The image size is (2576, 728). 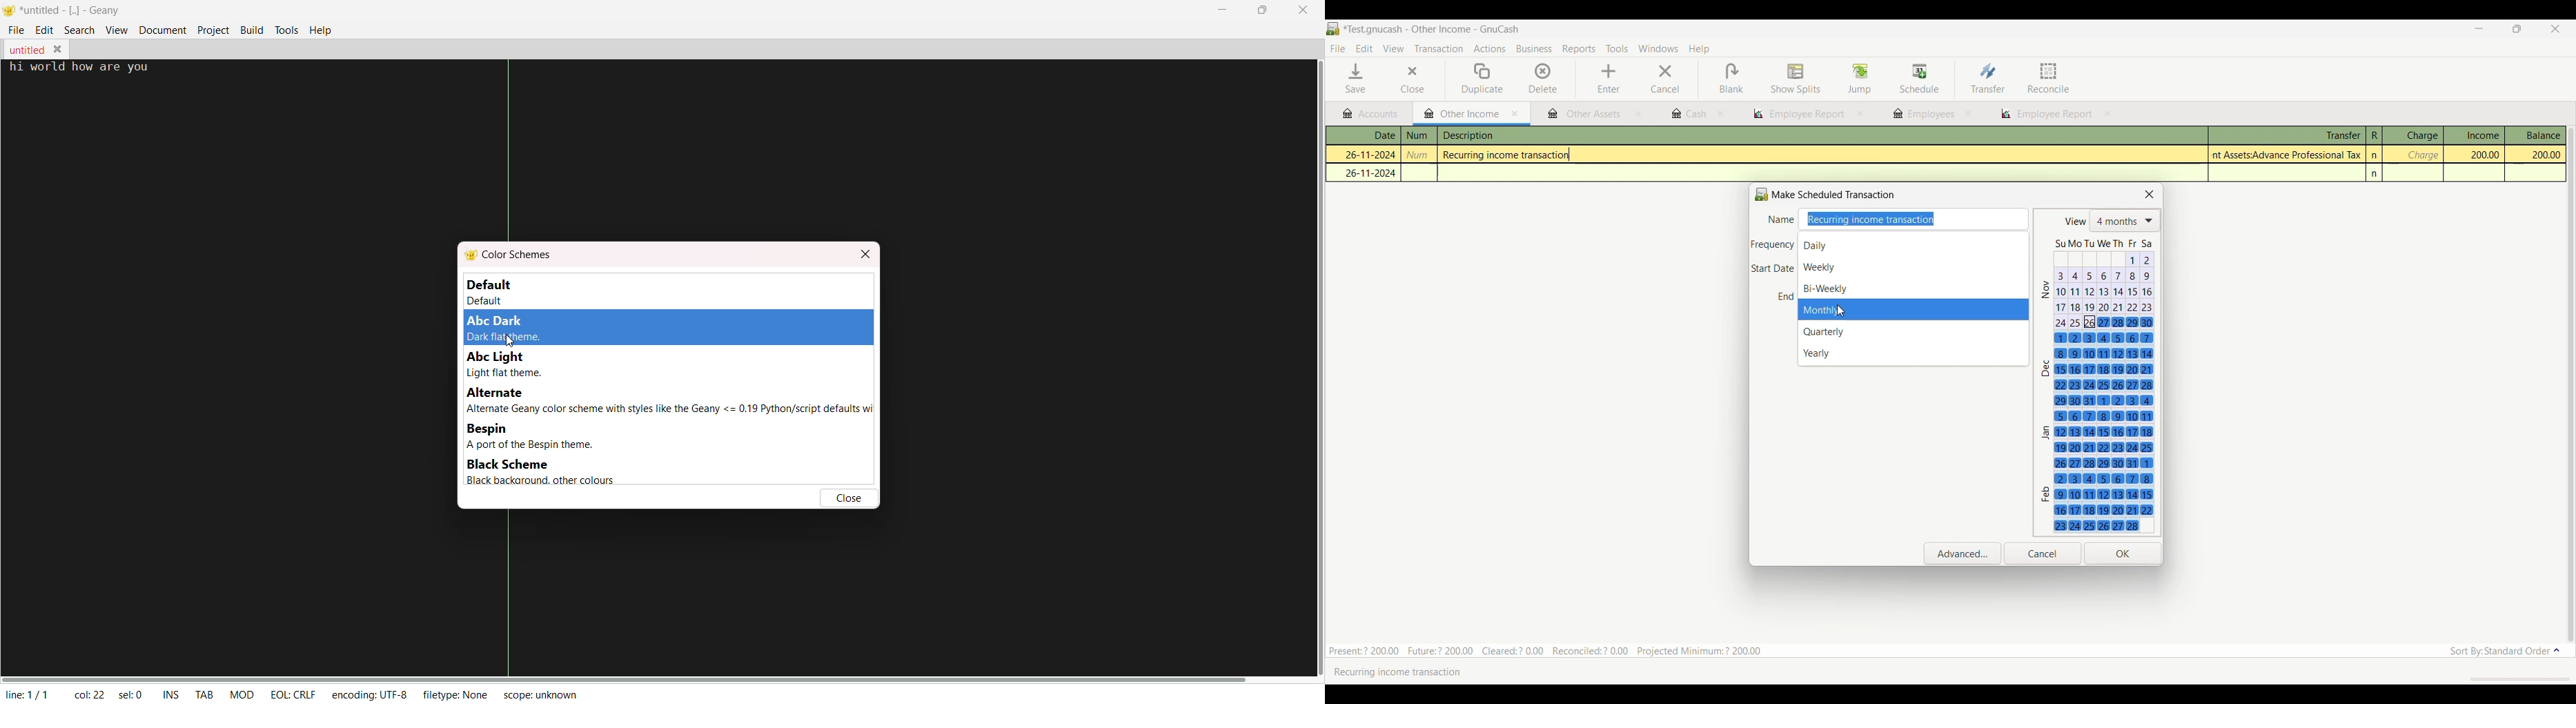 What do you see at coordinates (1608, 79) in the screenshot?
I see `Enter` at bounding box center [1608, 79].